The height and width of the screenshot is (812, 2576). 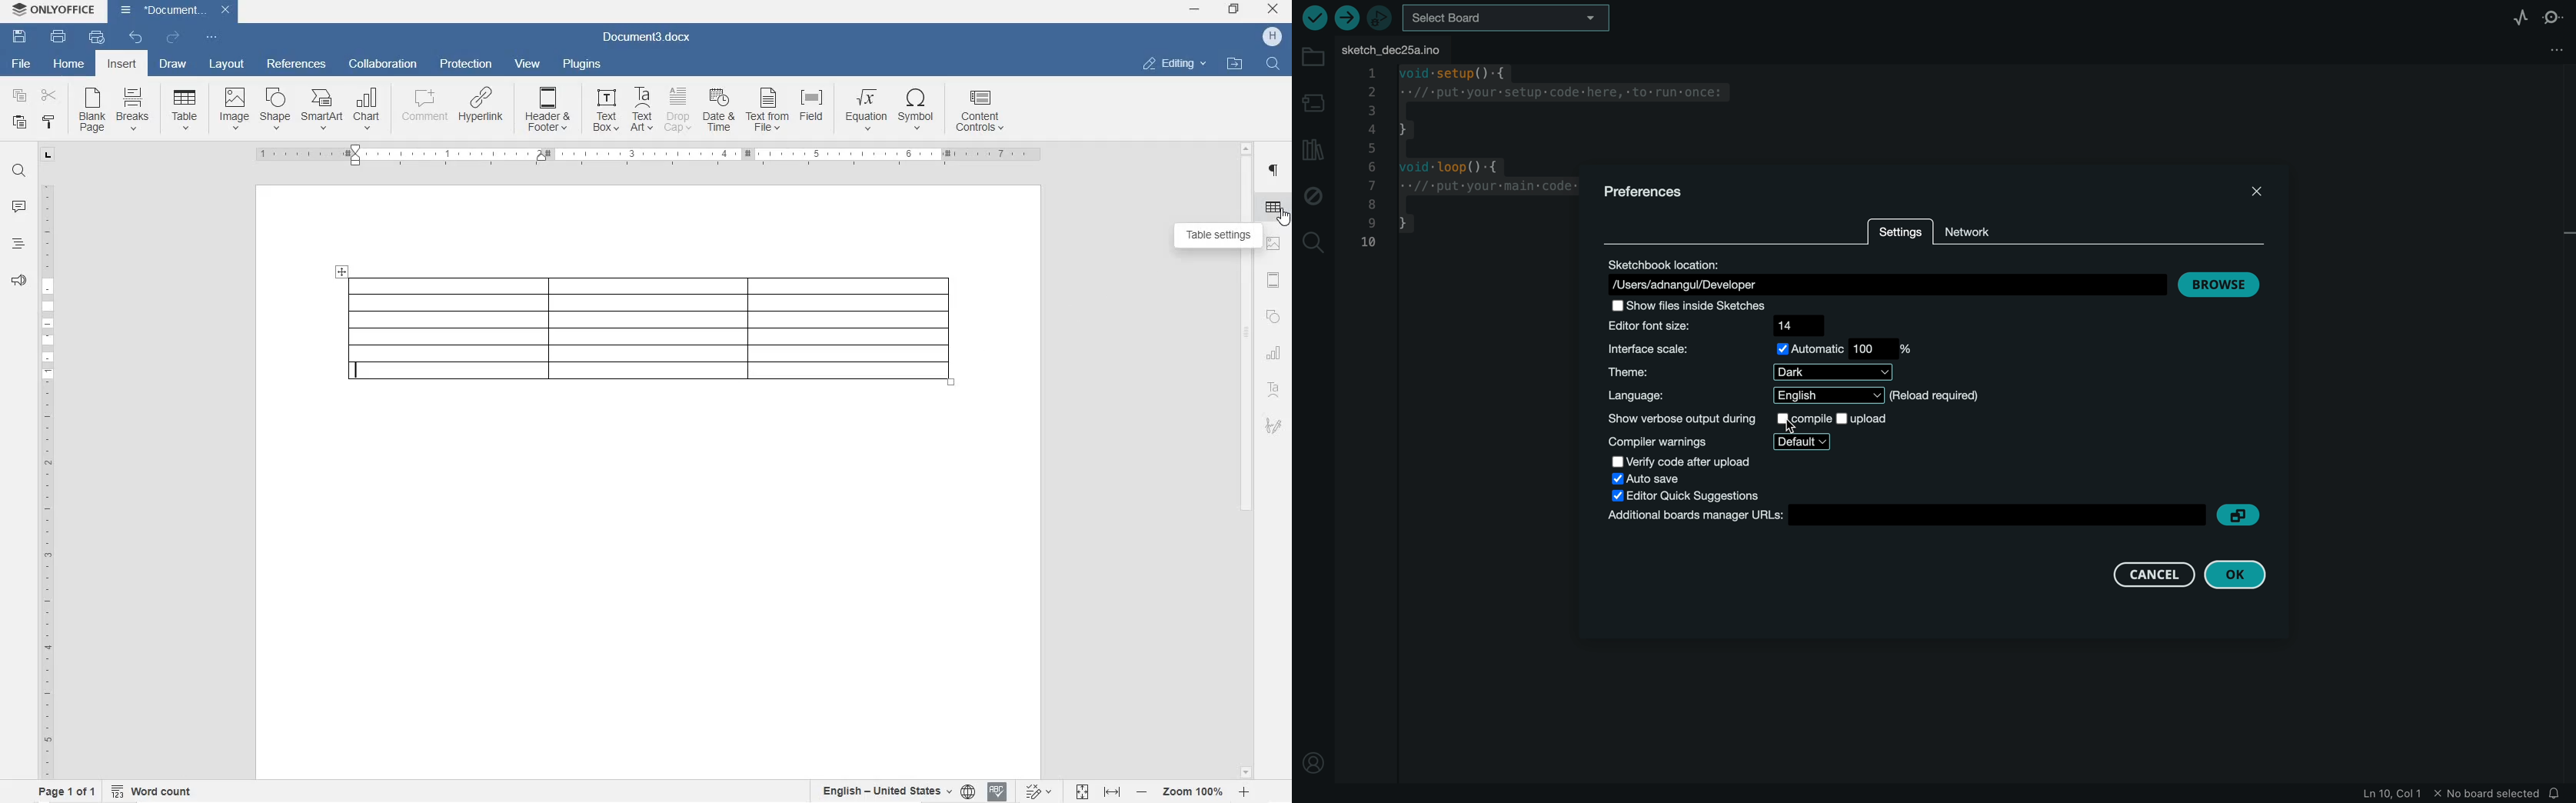 What do you see at coordinates (19, 38) in the screenshot?
I see `SAVE` at bounding box center [19, 38].